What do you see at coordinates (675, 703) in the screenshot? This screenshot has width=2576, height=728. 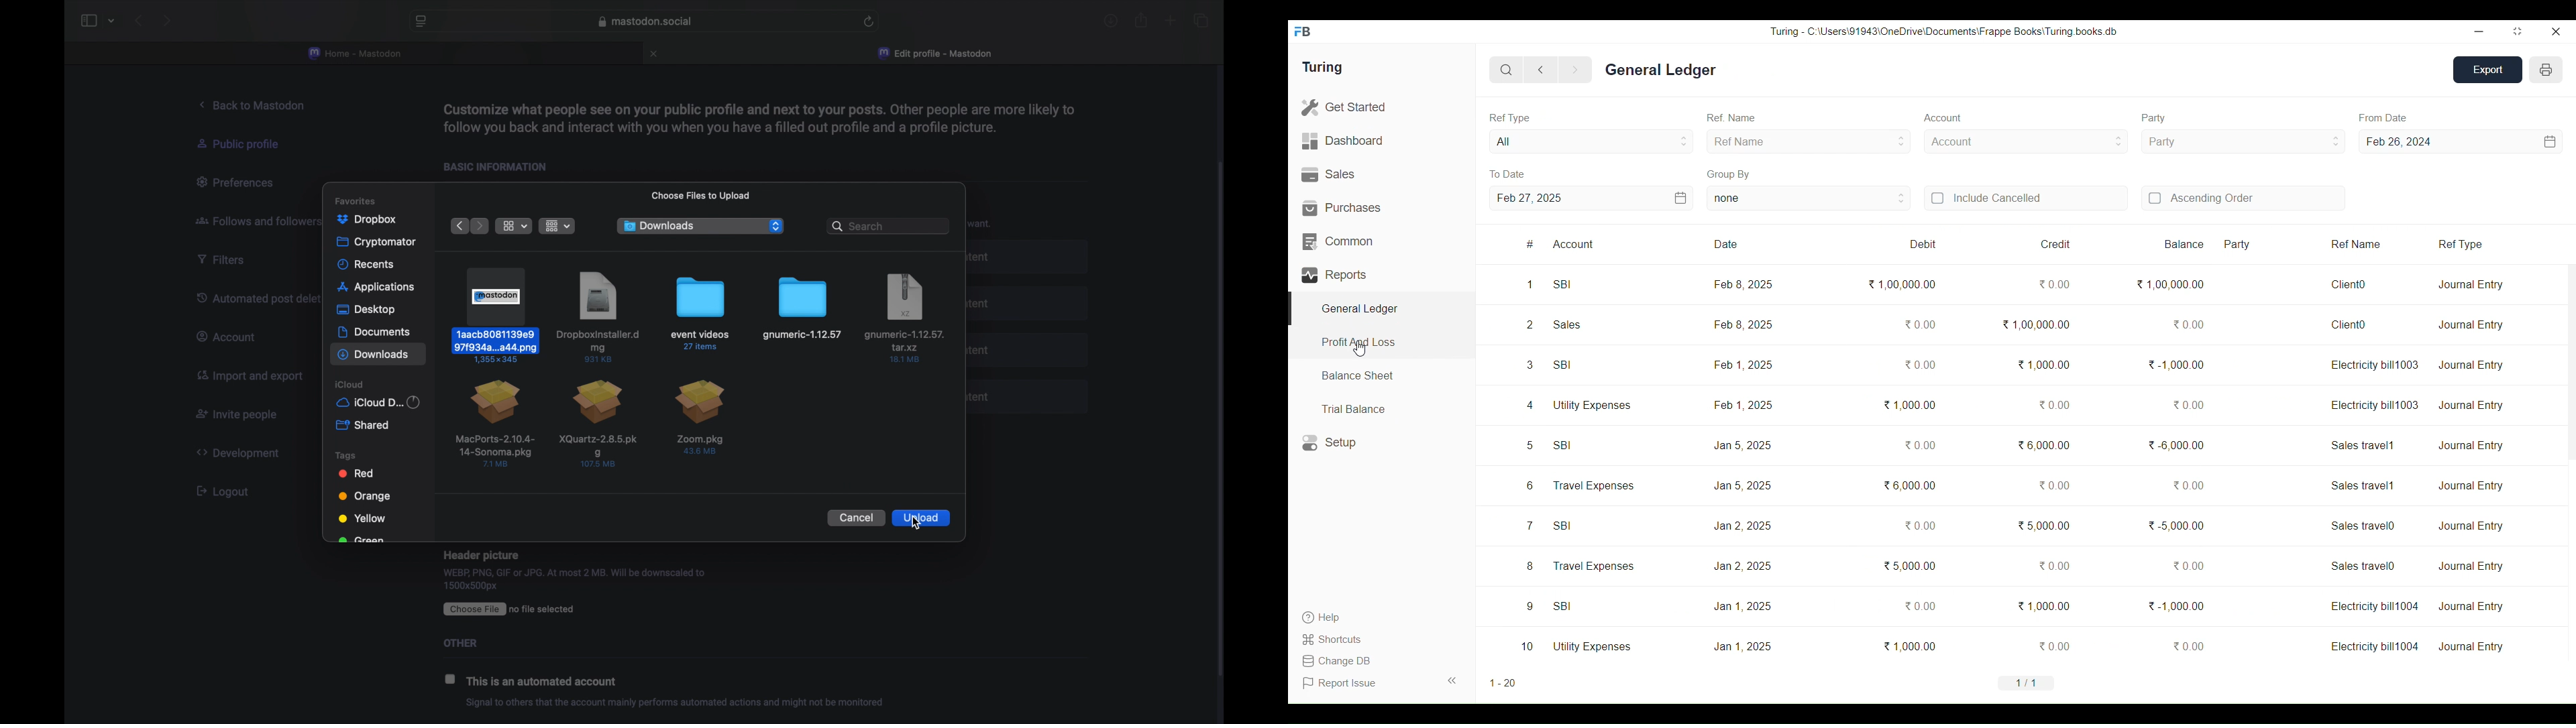 I see `info` at bounding box center [675, 703].